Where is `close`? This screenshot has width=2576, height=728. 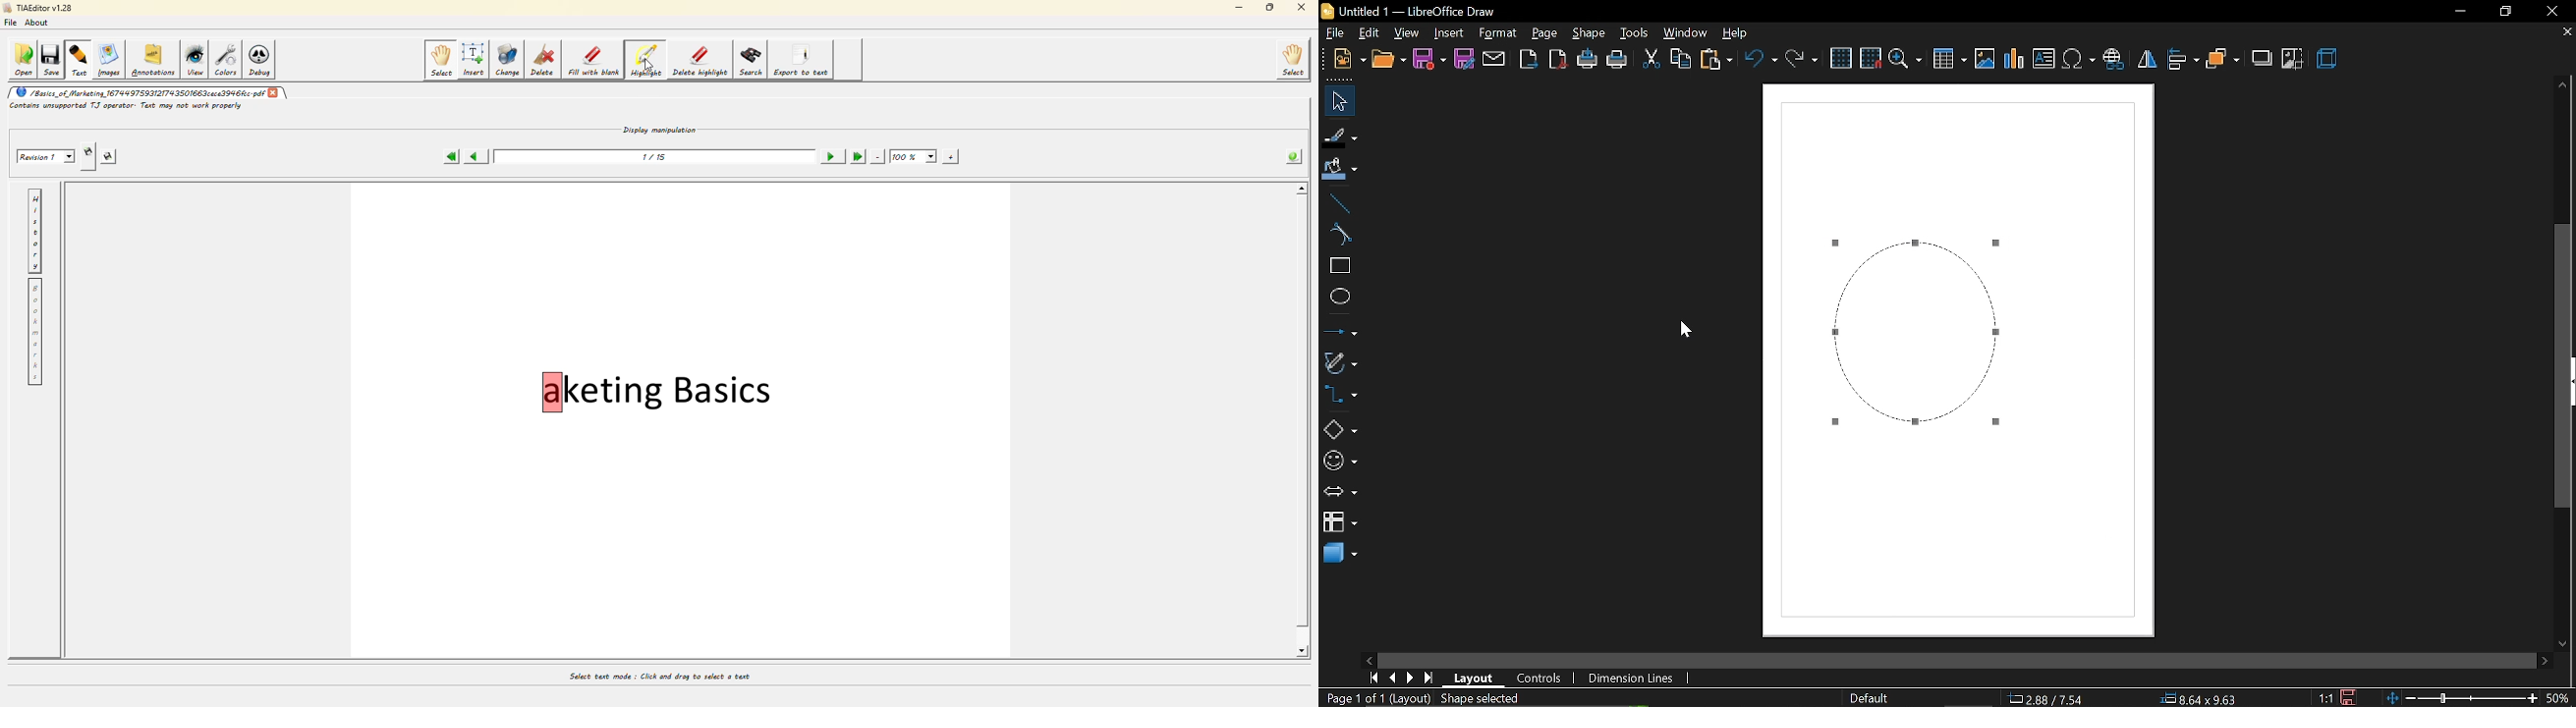 close is located at coordinates (2550, 11).